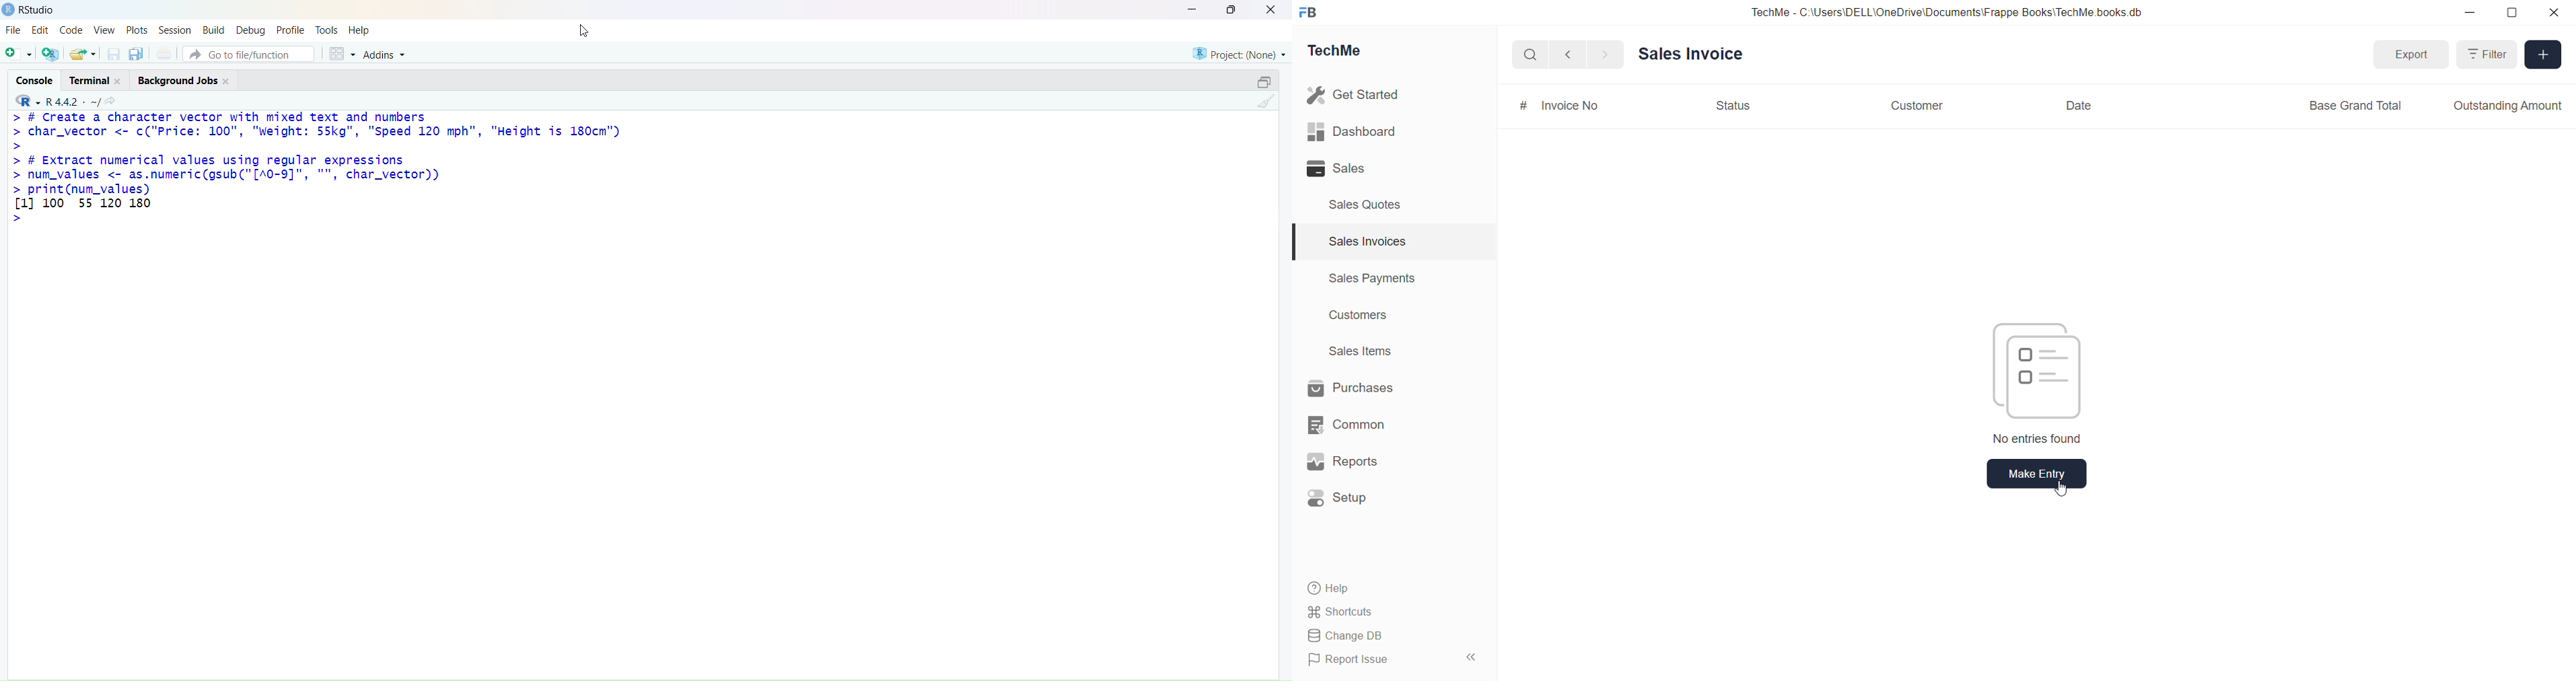 This screenshot has height=700, width=2576. Describe the element at coordinates (386, 55) in the screenshot. I see `Addins` at that location.